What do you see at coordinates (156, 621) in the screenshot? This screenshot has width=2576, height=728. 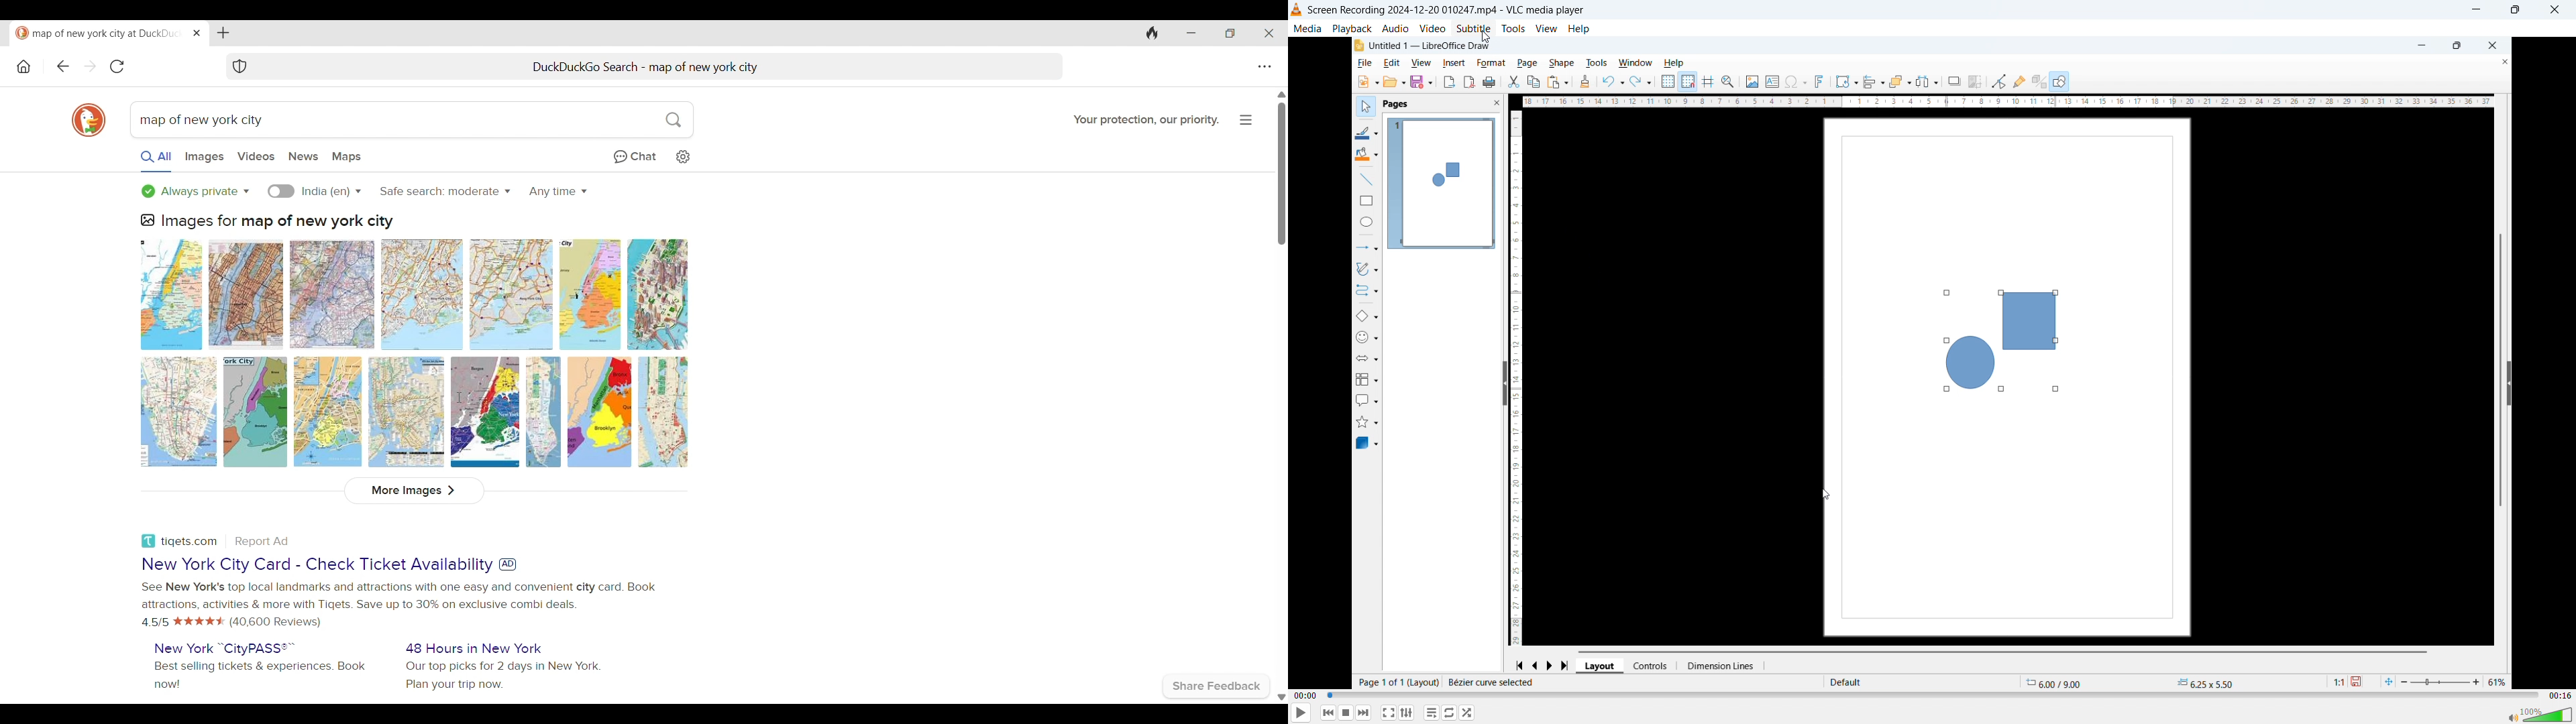 I see `45/5` at bounding box center [156, 621].